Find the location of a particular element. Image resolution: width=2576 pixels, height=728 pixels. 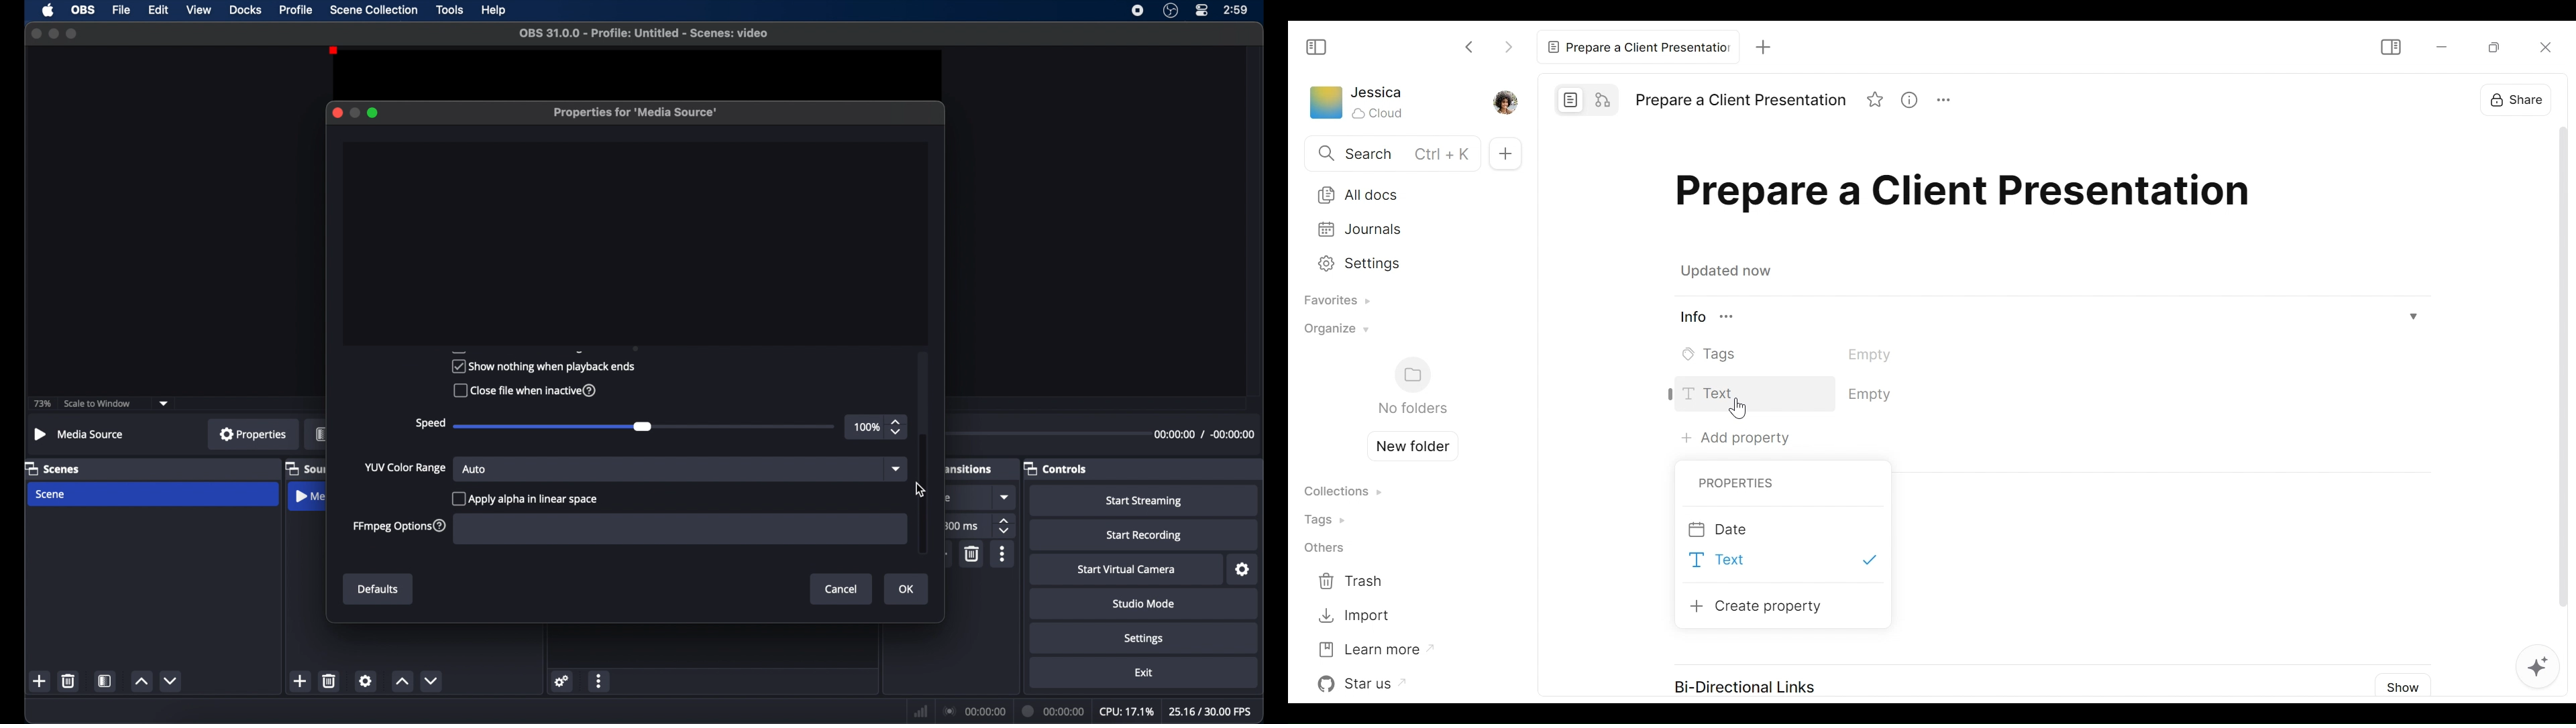

settings is located at coordinates (1244, 570).